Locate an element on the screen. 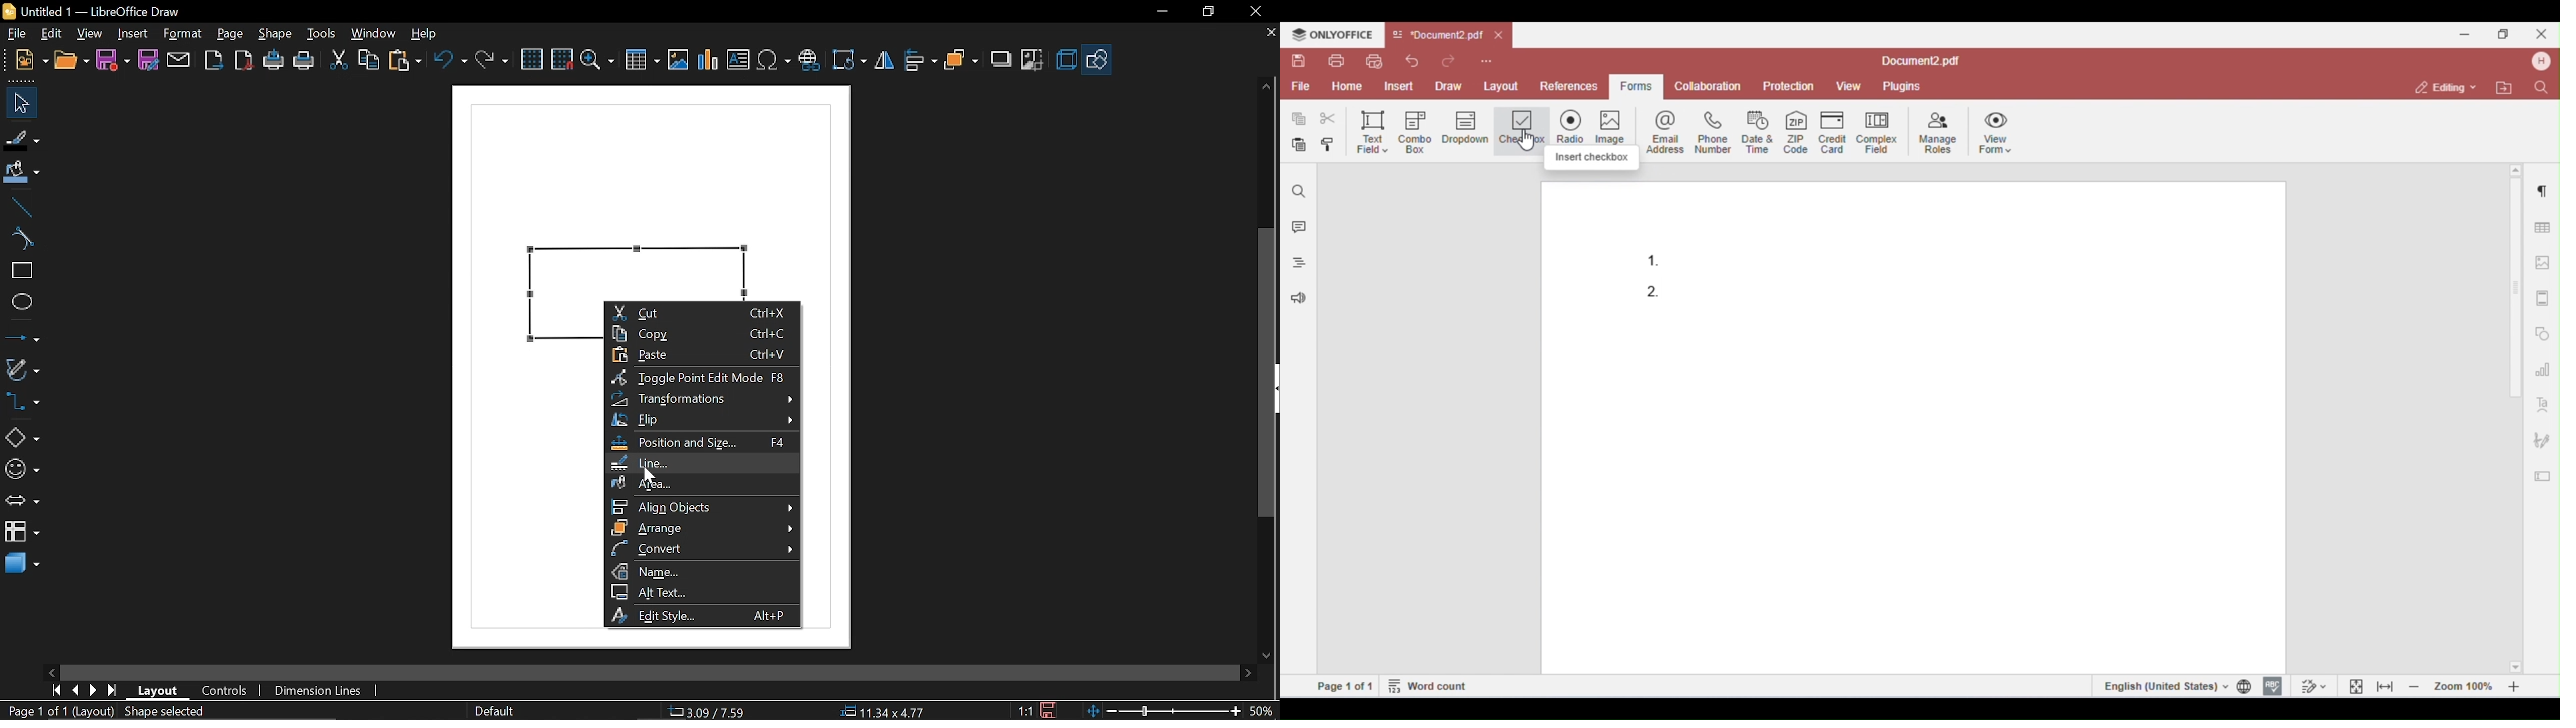  arrange is located at coordinates (962, 60).